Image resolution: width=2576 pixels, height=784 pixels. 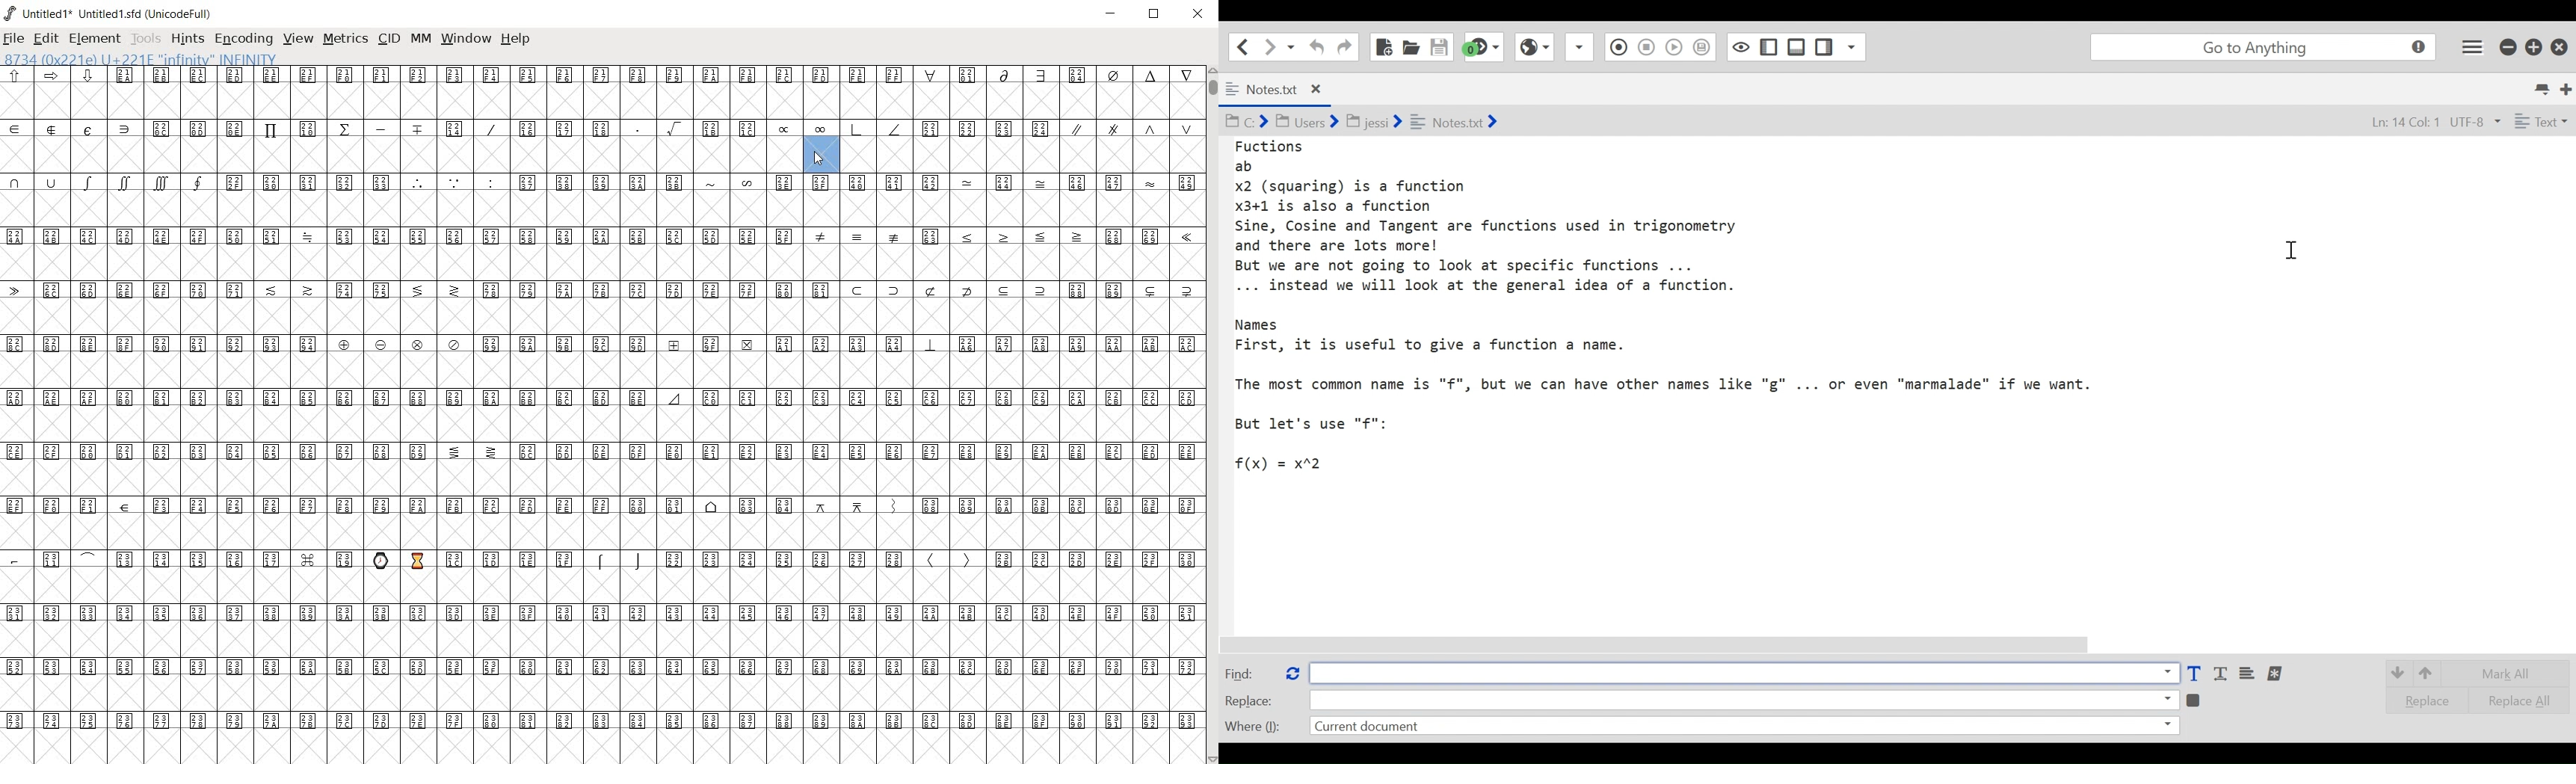 What do you see at coordinates (454, 182) in the screenshot?
I see `symbols` at bounding box center [454, 182].